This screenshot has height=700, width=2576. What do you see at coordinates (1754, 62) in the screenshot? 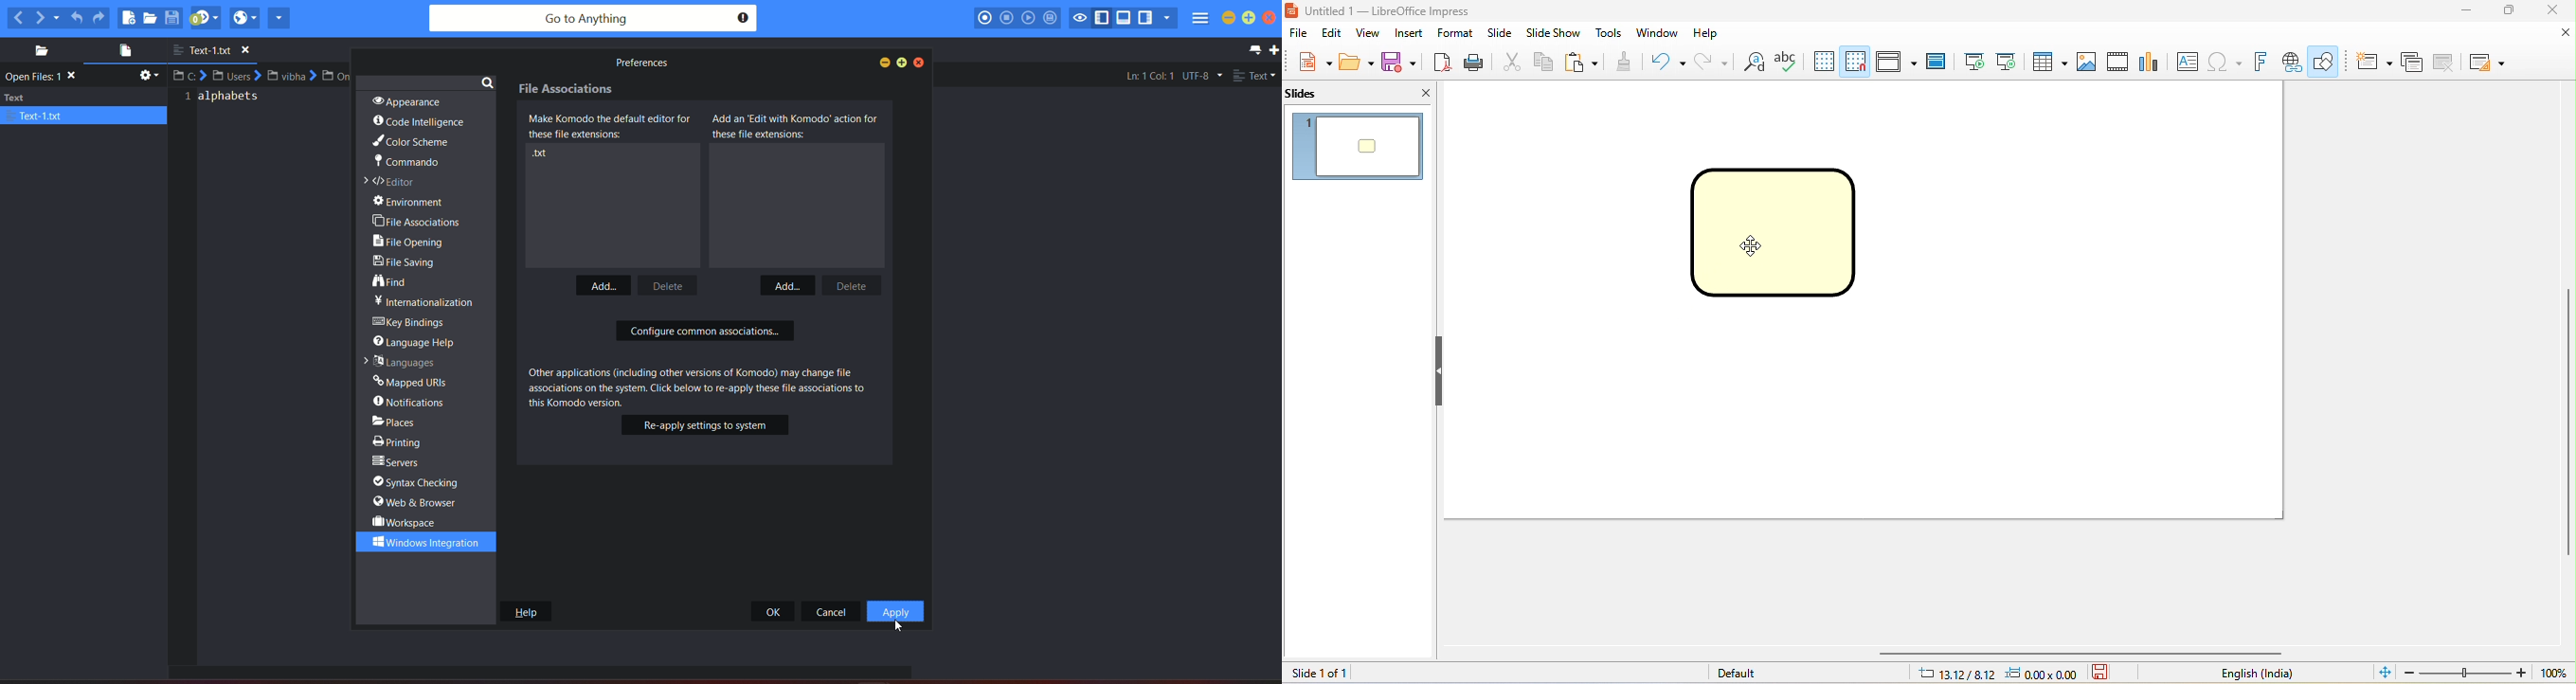
I see `find and replace` at bounding box center [1754, 62].